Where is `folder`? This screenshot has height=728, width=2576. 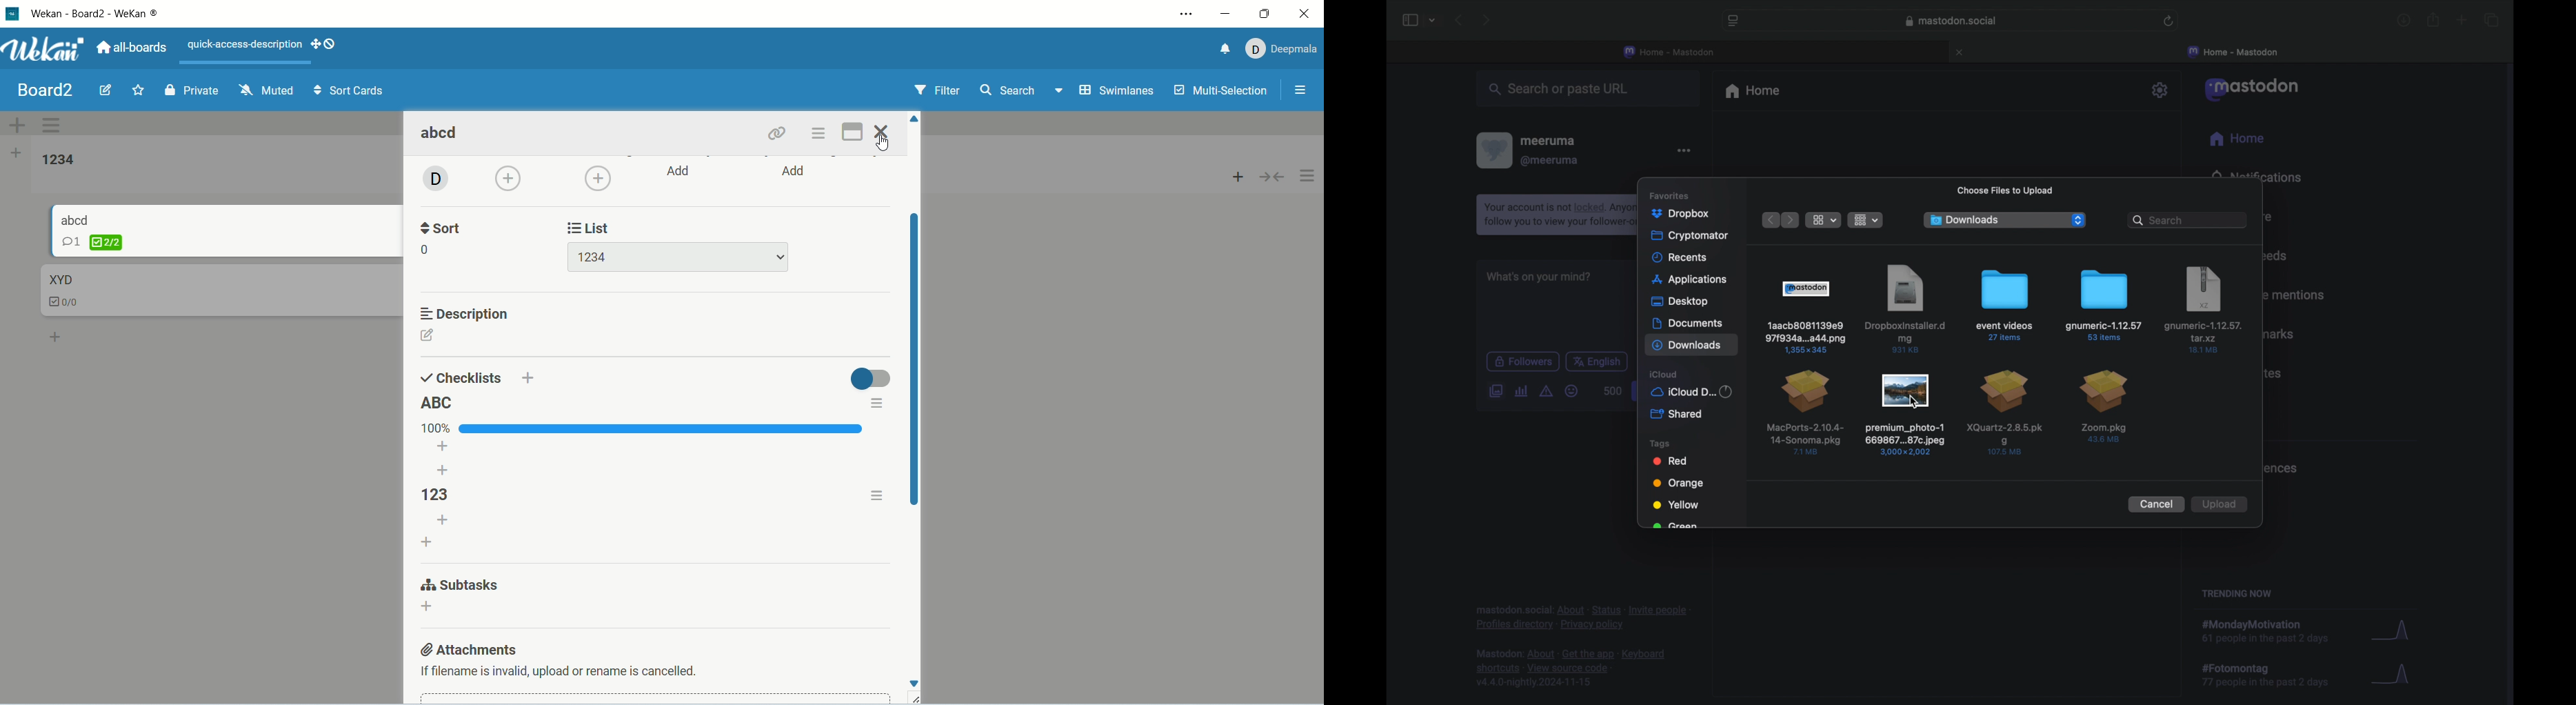
folder is located at coordinates (2104, 304).